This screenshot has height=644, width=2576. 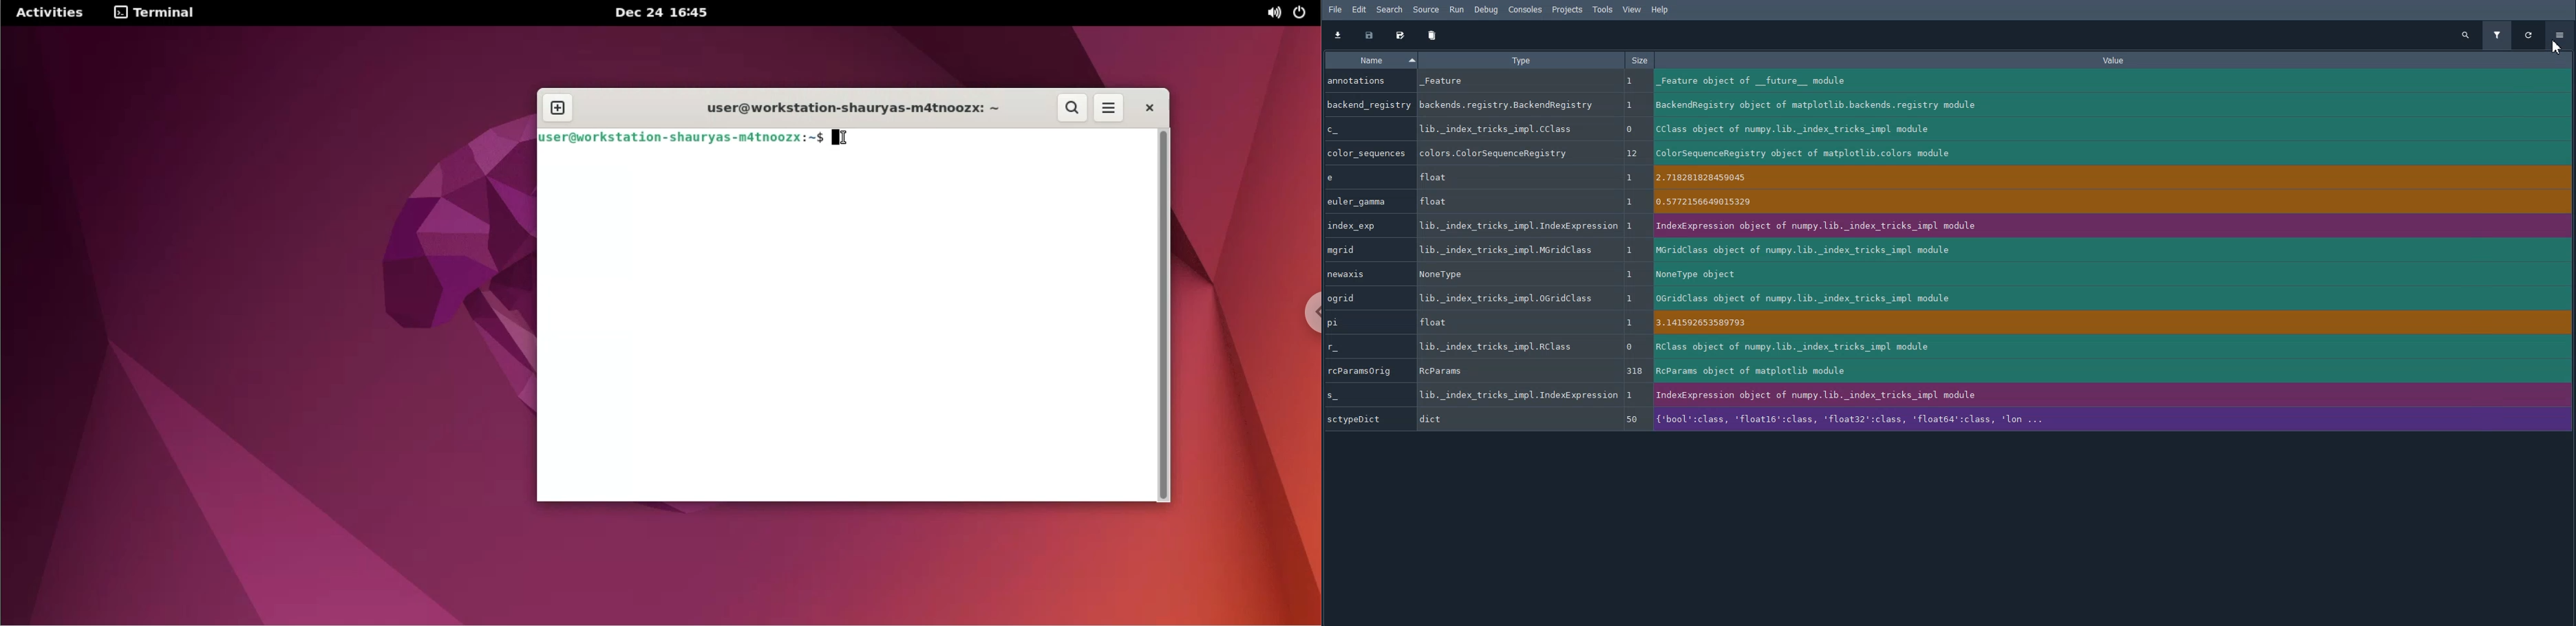 I want to click on type value, so click(x=1509, y=299).